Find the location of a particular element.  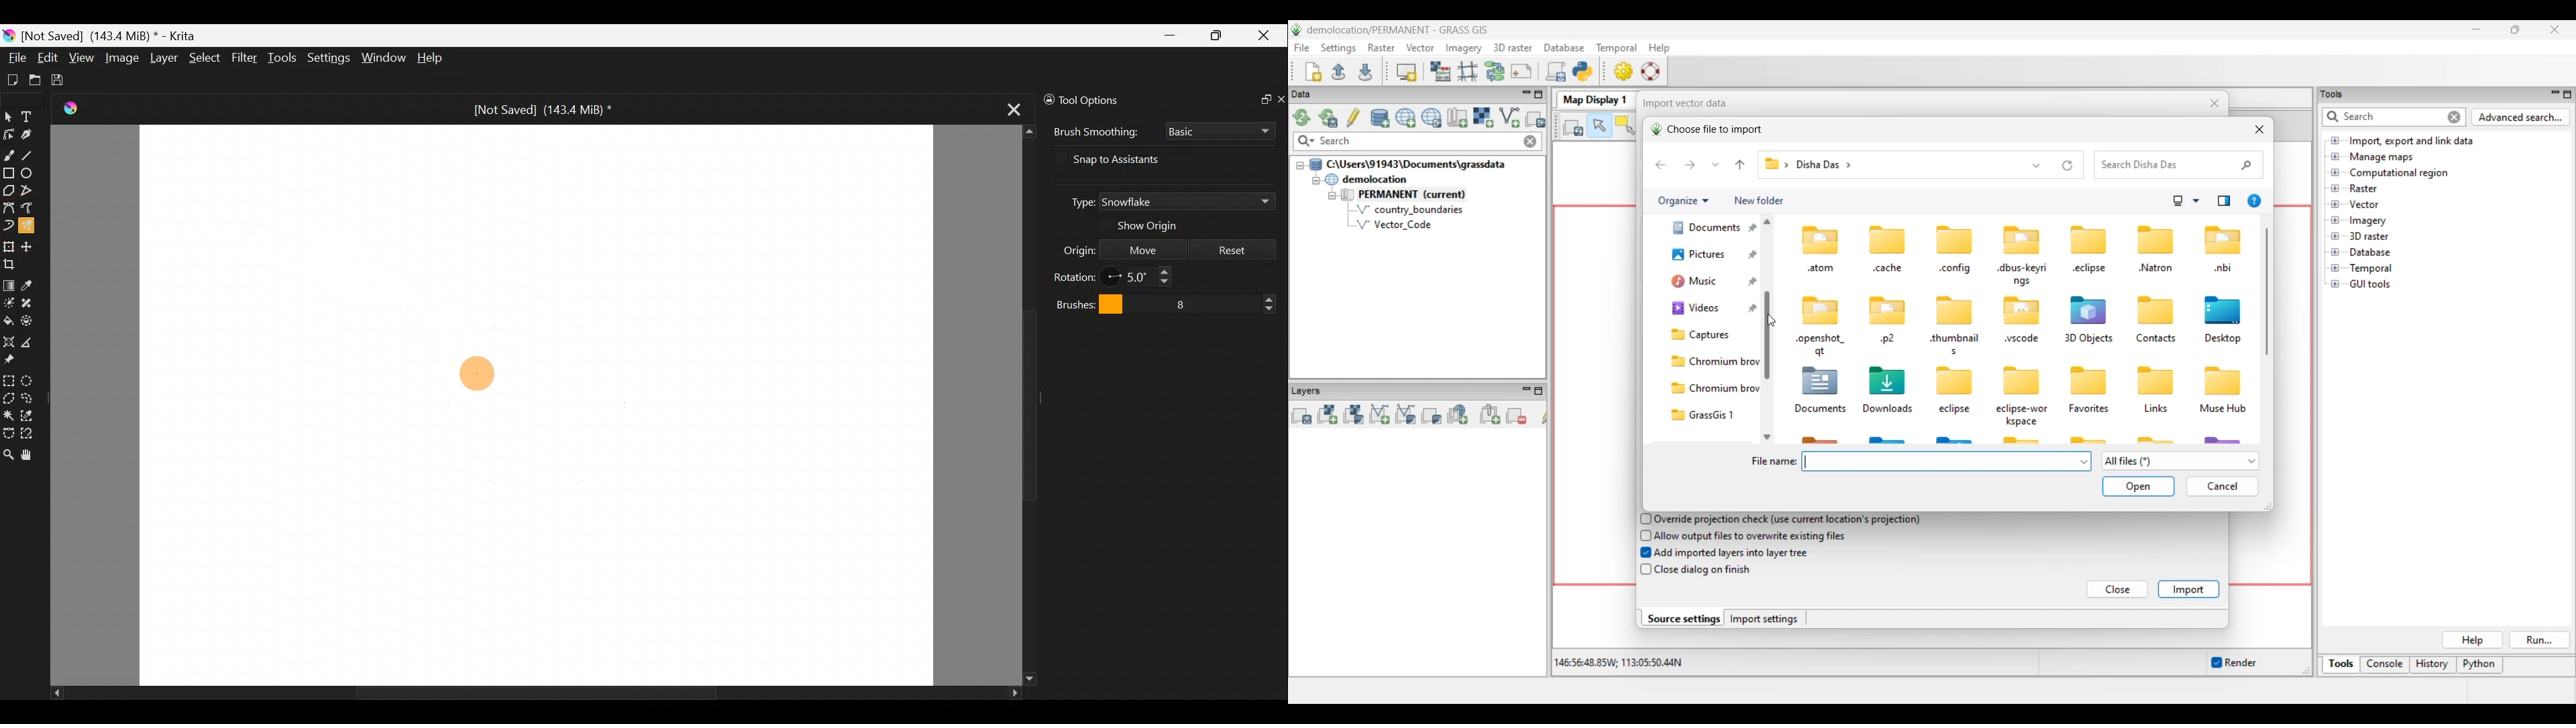

Window is located at coordinates (382, 58).